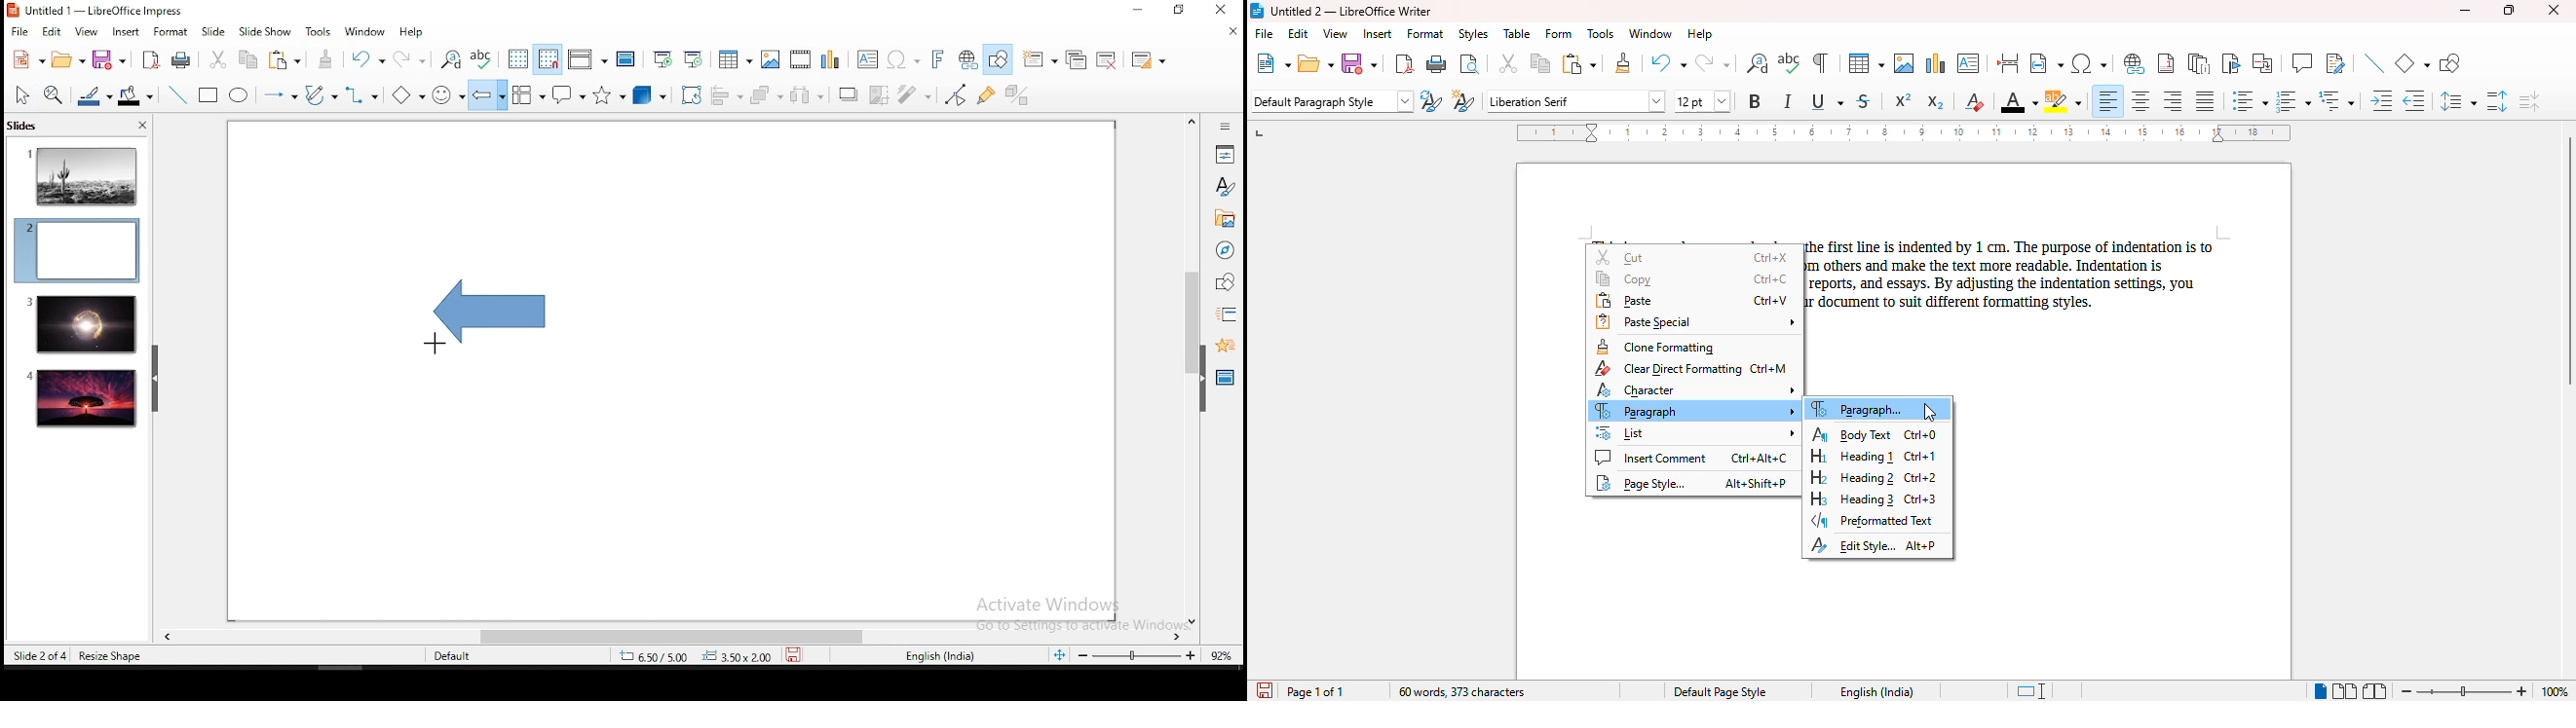 Image resolution: width=2576 pixels, height=728 pixels. Describe the element at coordinates (1862, 409) in the screenshot. I see `paragraph` at that location.